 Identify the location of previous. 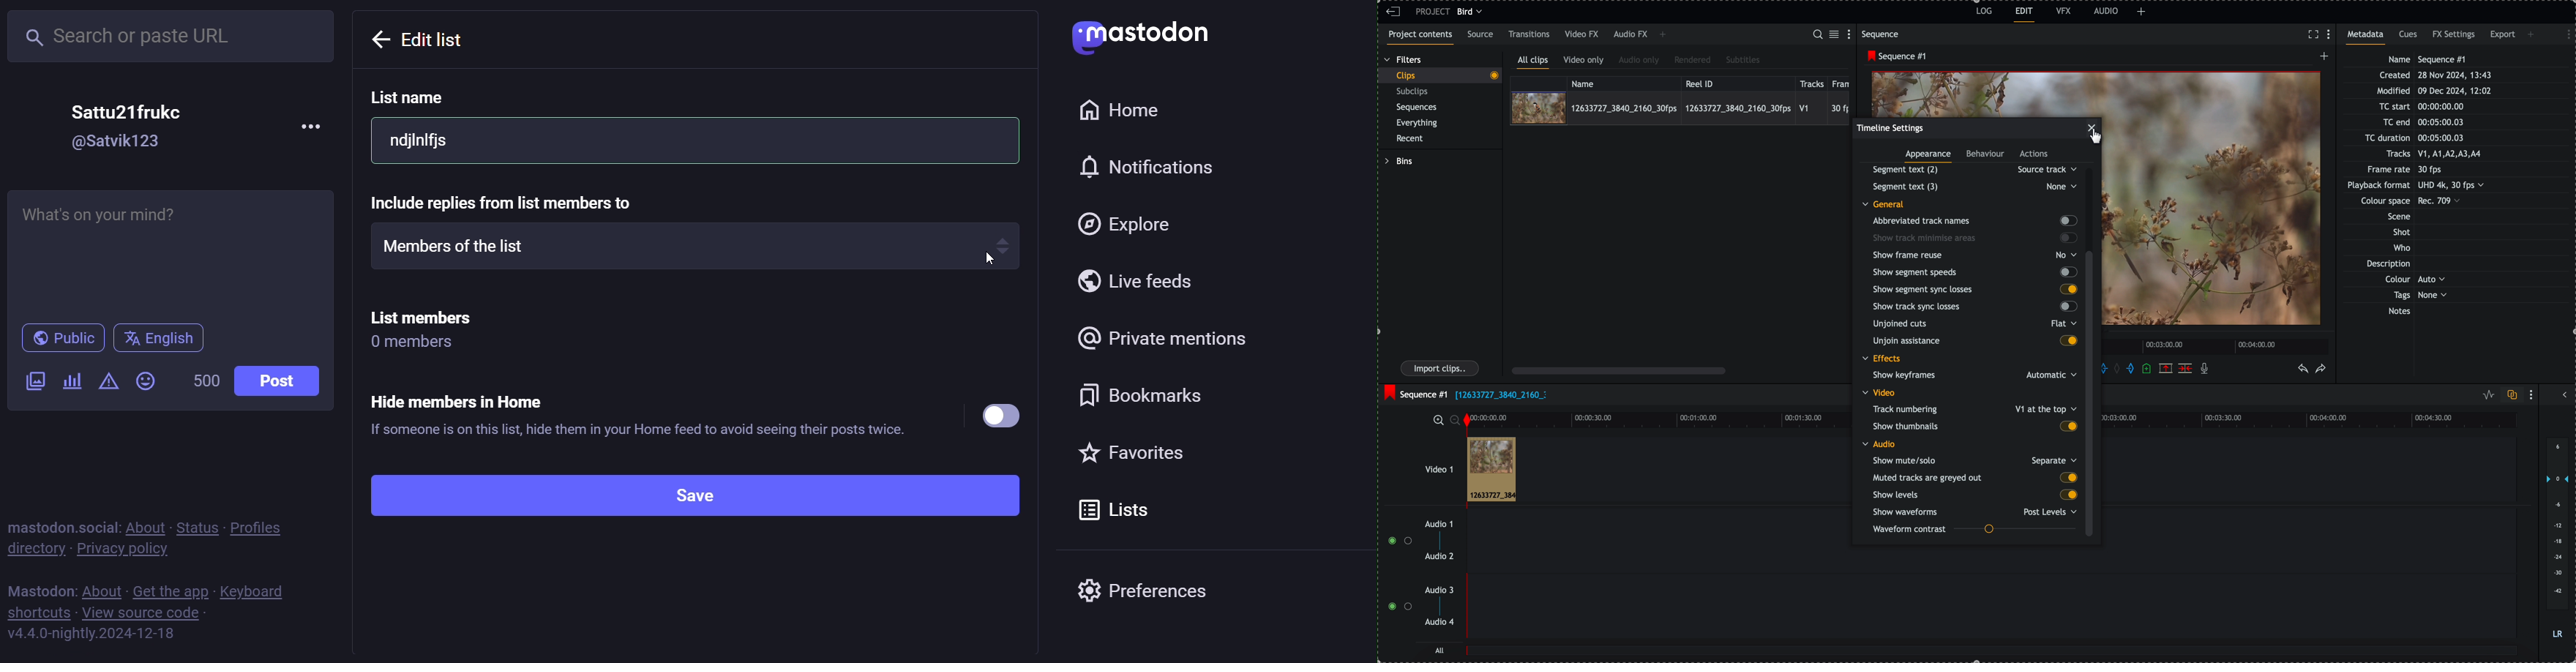
(420, 40).